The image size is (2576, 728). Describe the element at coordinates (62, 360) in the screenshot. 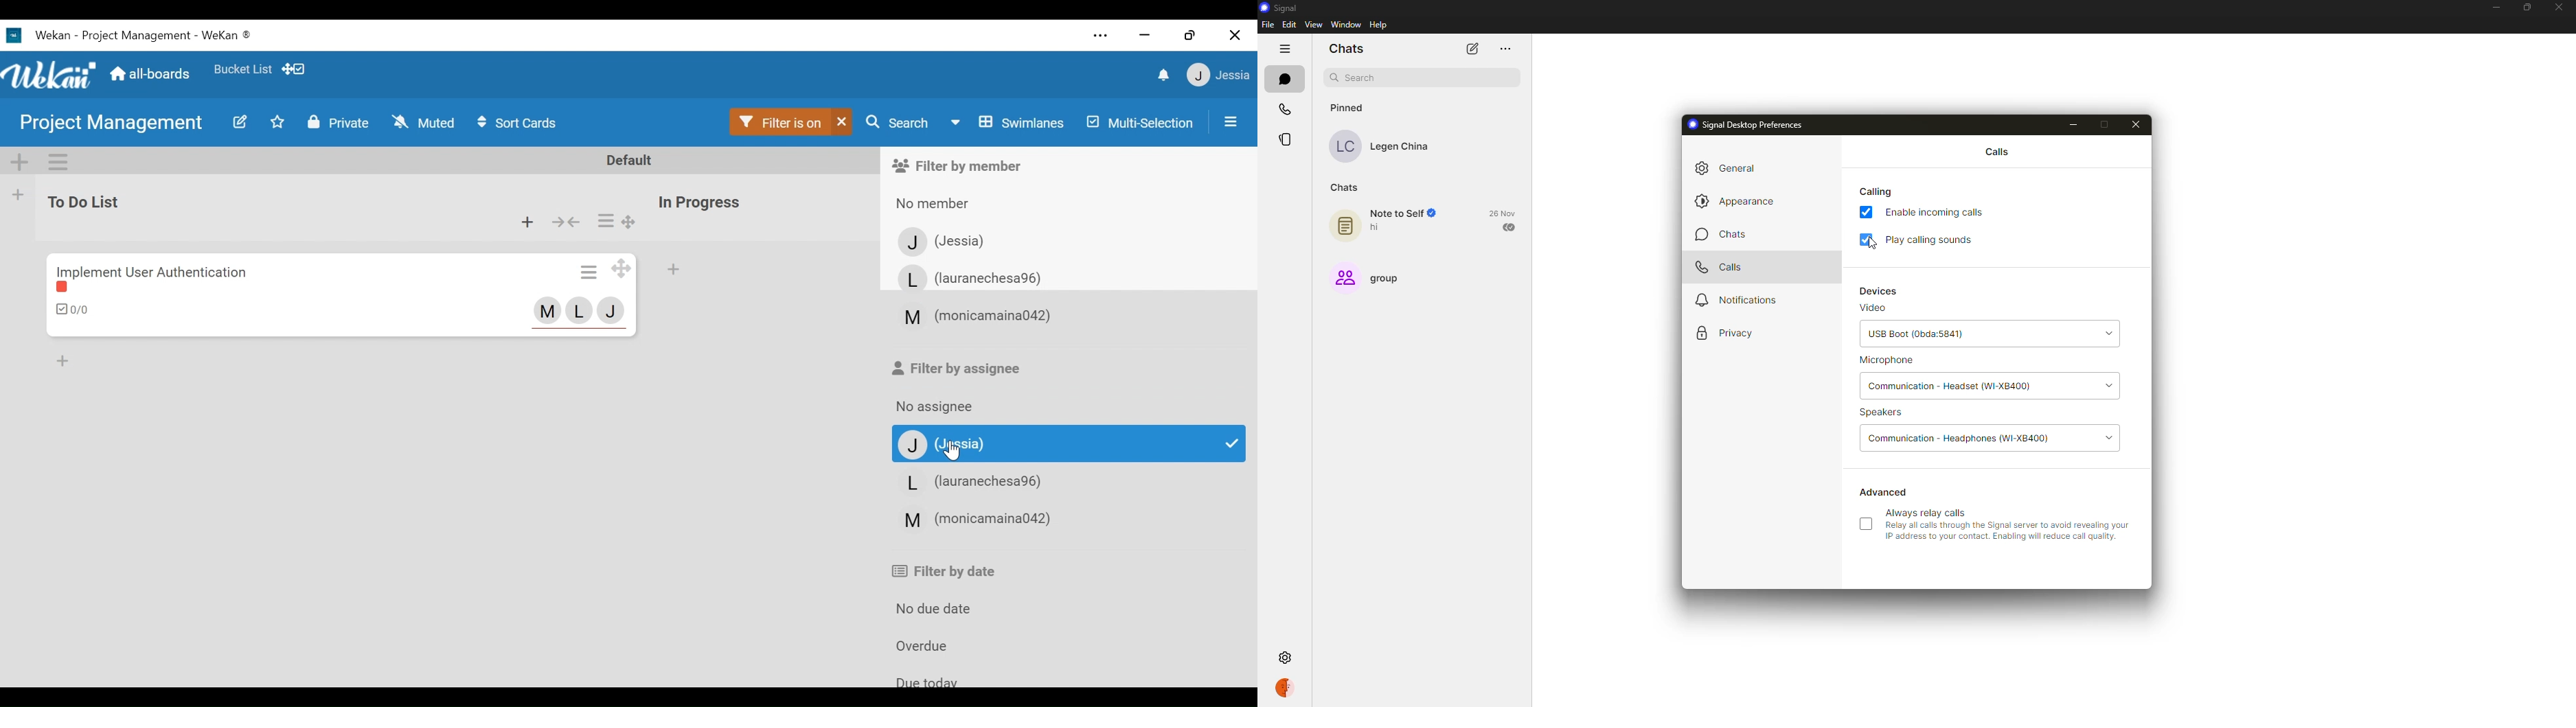

I see `Add card bottom of the list` at that location.